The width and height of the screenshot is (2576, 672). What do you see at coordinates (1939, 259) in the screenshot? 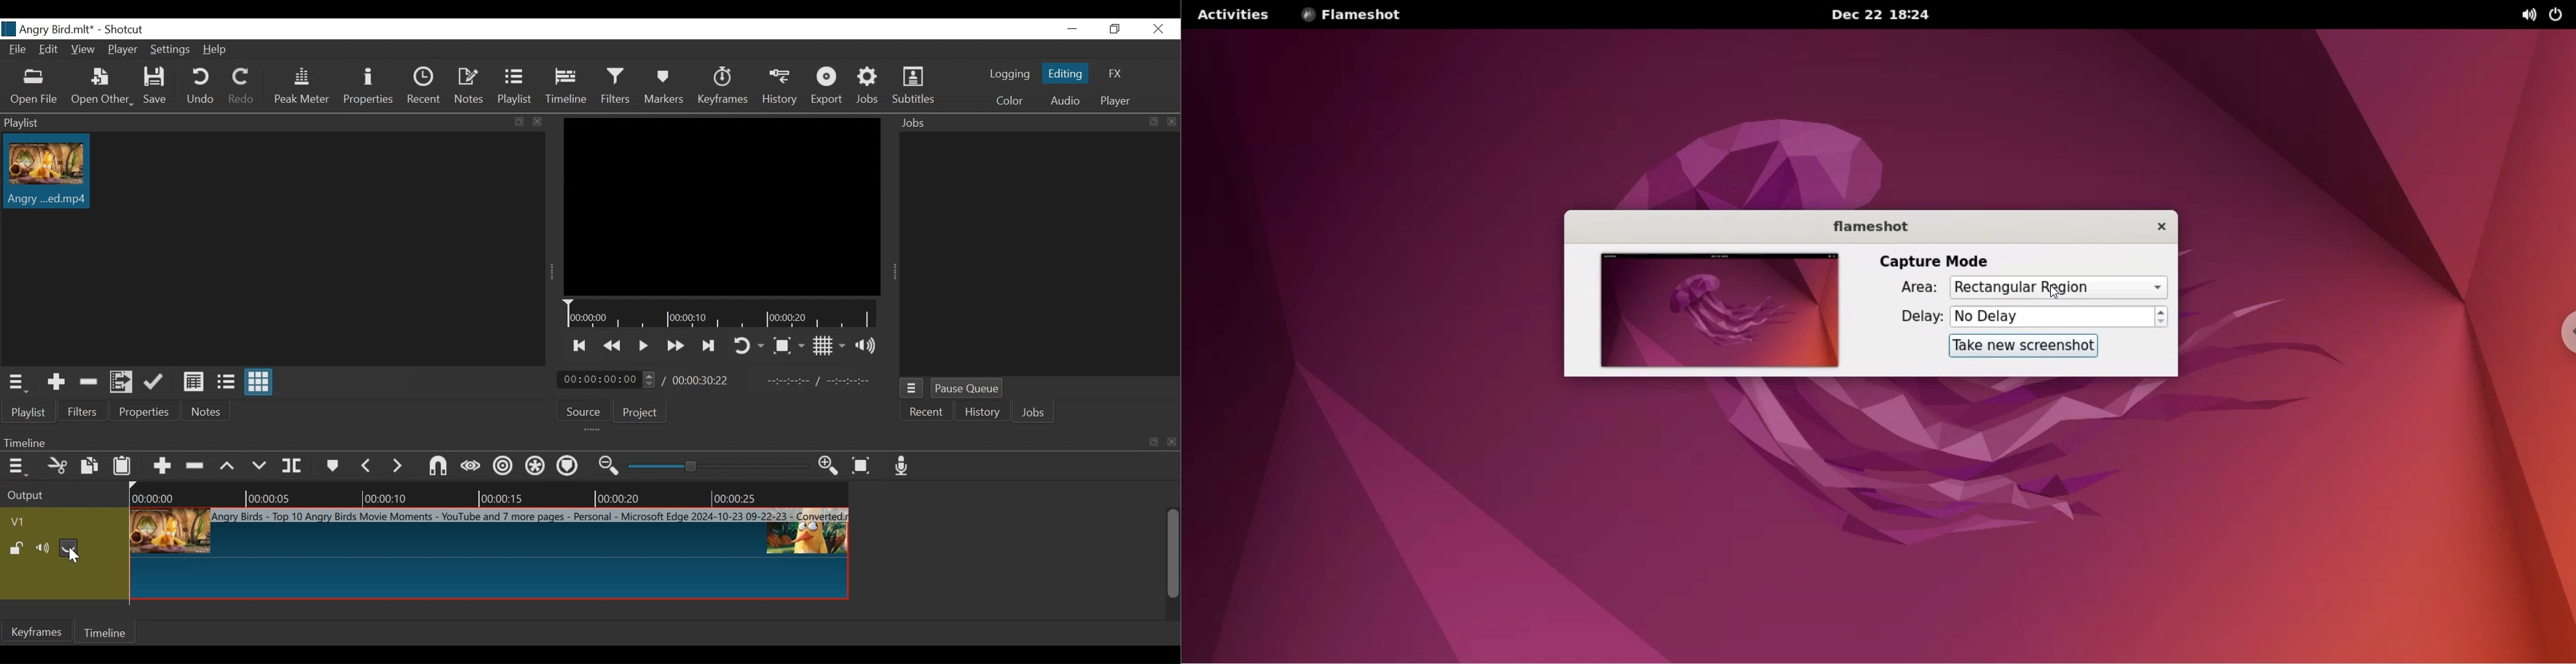
I see `capture mode ` at bounding box center [1939, 259].